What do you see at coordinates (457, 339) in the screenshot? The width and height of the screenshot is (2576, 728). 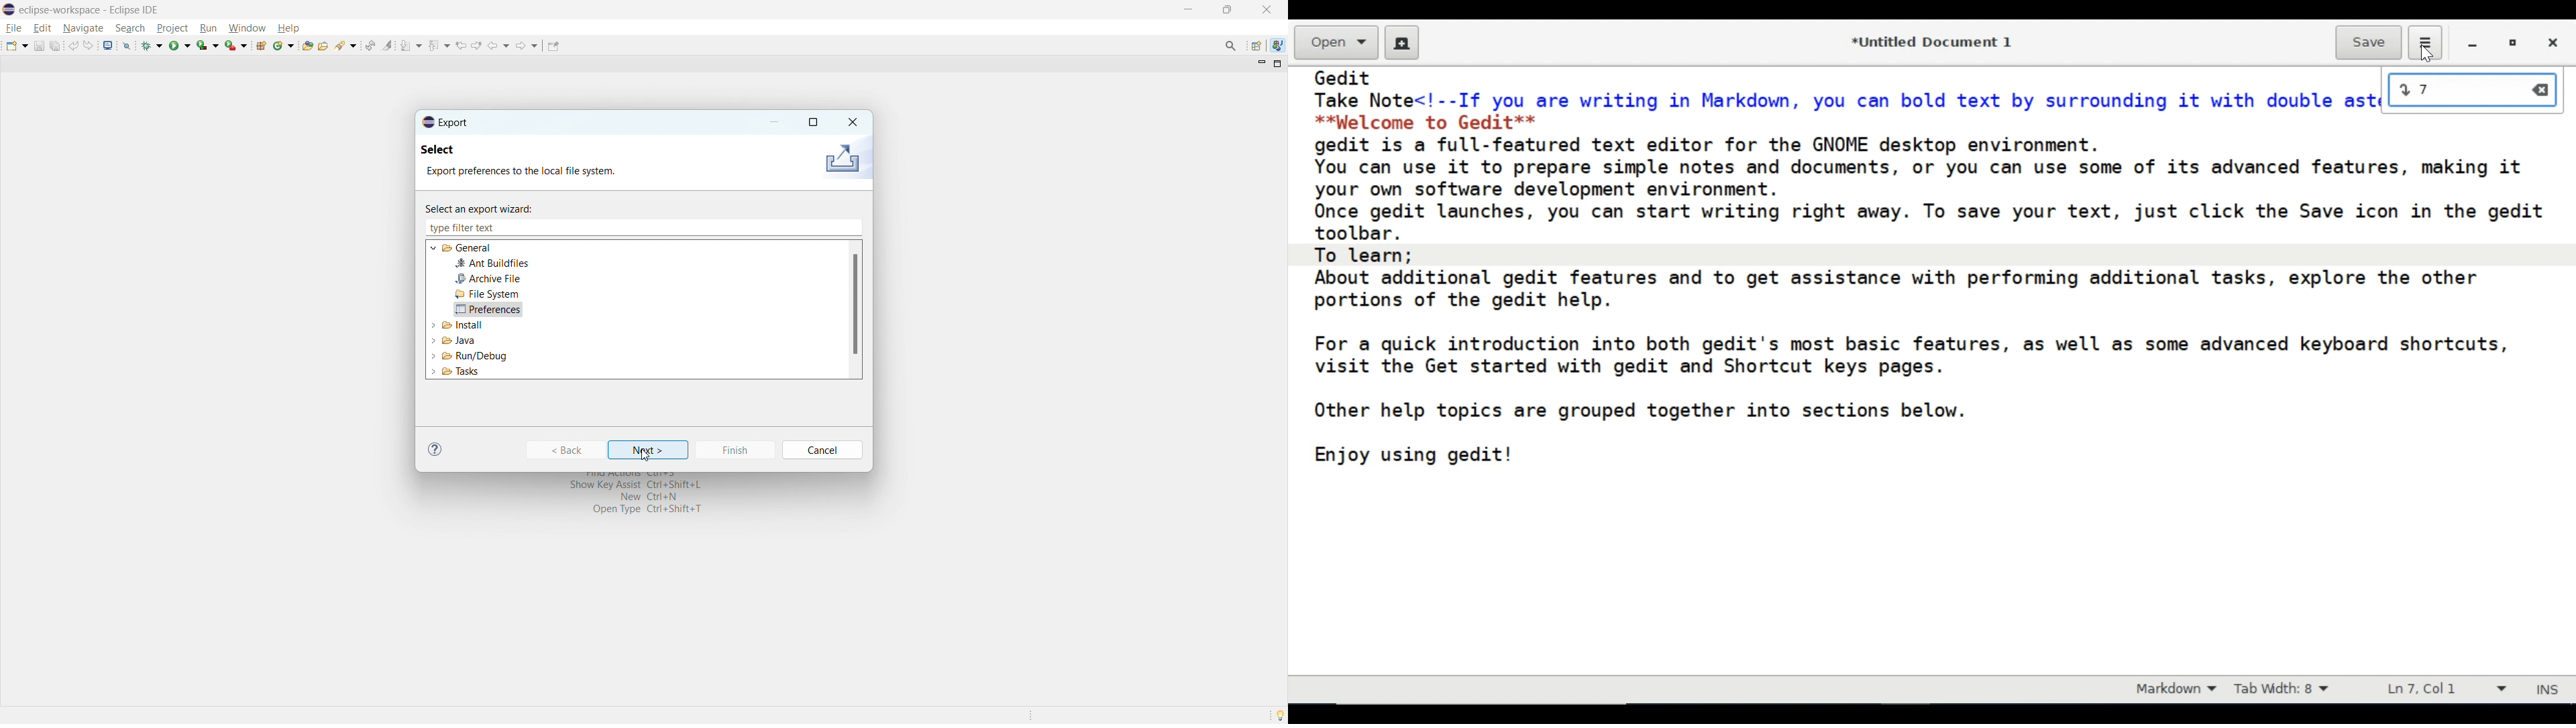 I see `java` at bounding box center [457, 339].